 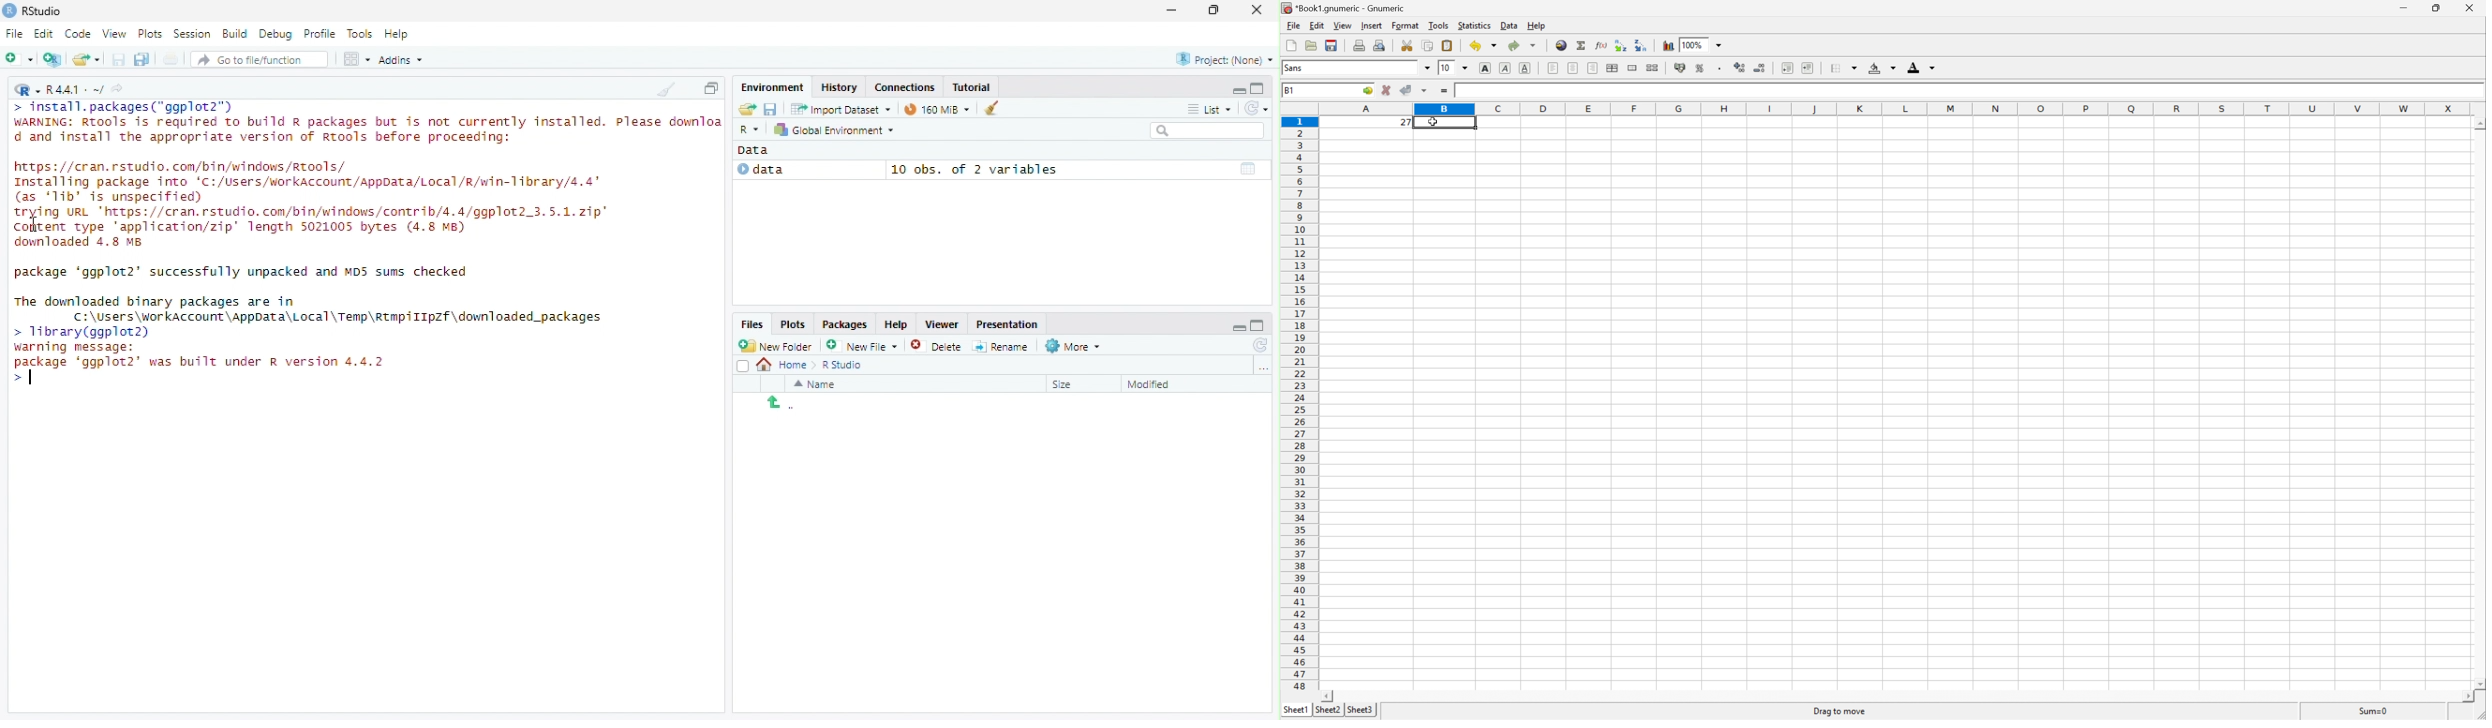 I want to click on Code, so click(x=80, y=34).